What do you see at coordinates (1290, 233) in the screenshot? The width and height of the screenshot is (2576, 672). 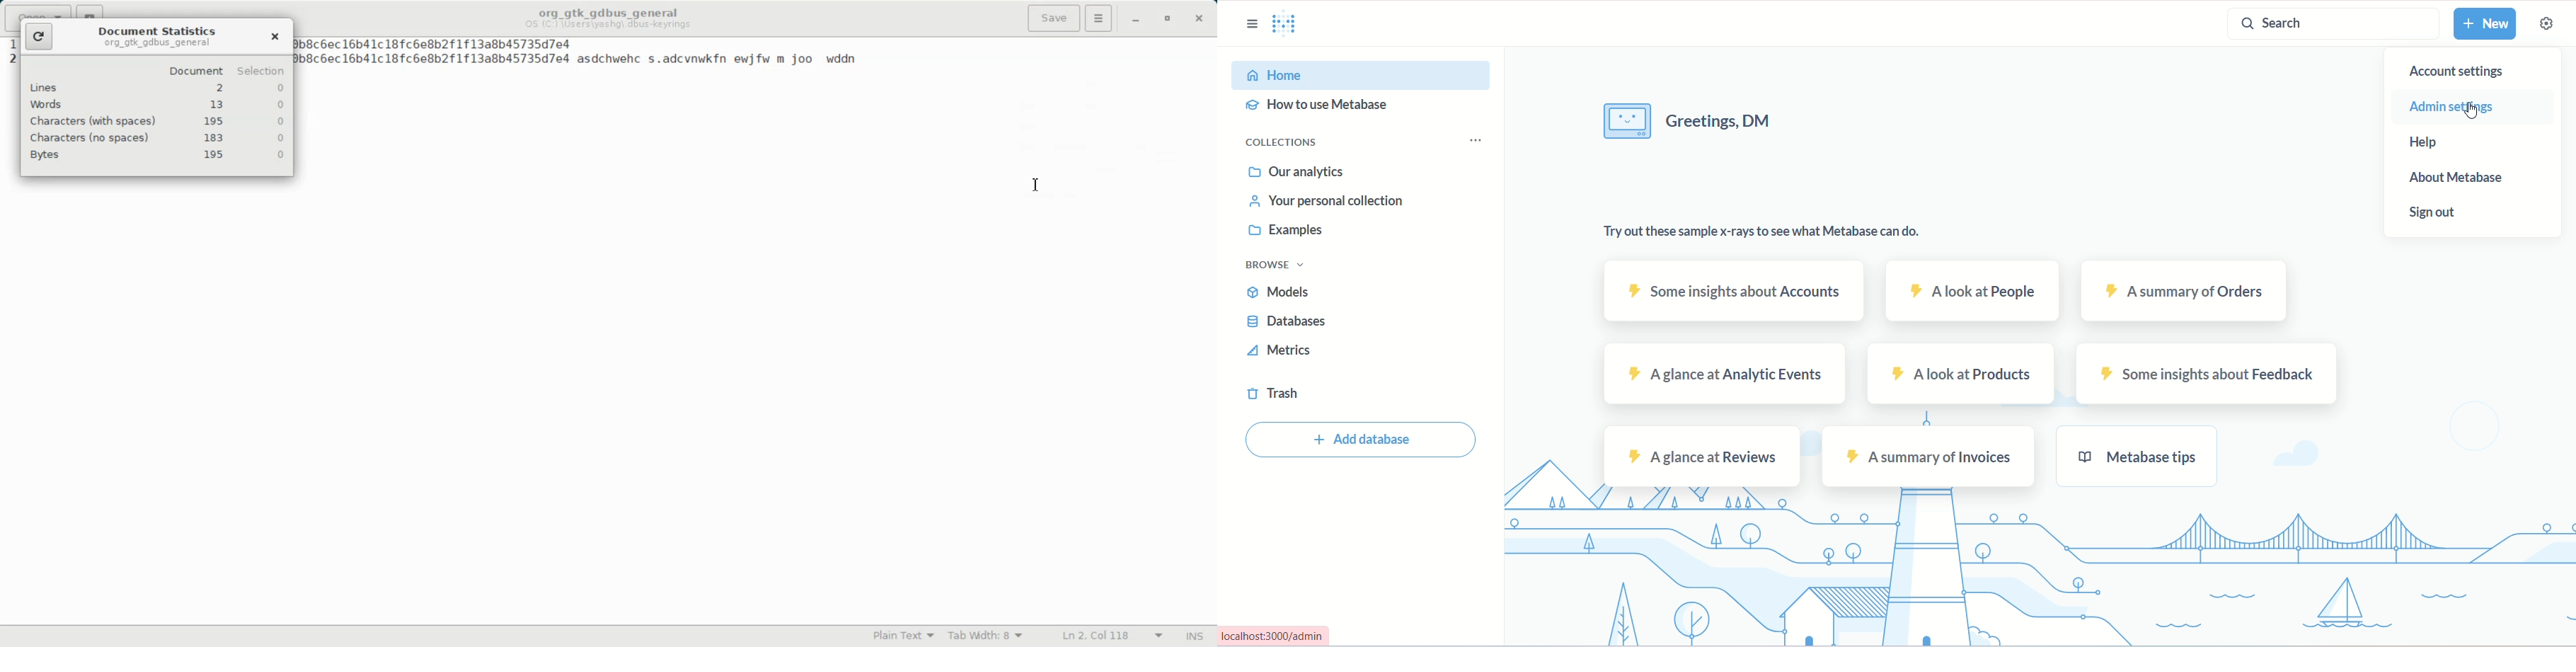 I see `examples` at bounding box center [1290, 233].